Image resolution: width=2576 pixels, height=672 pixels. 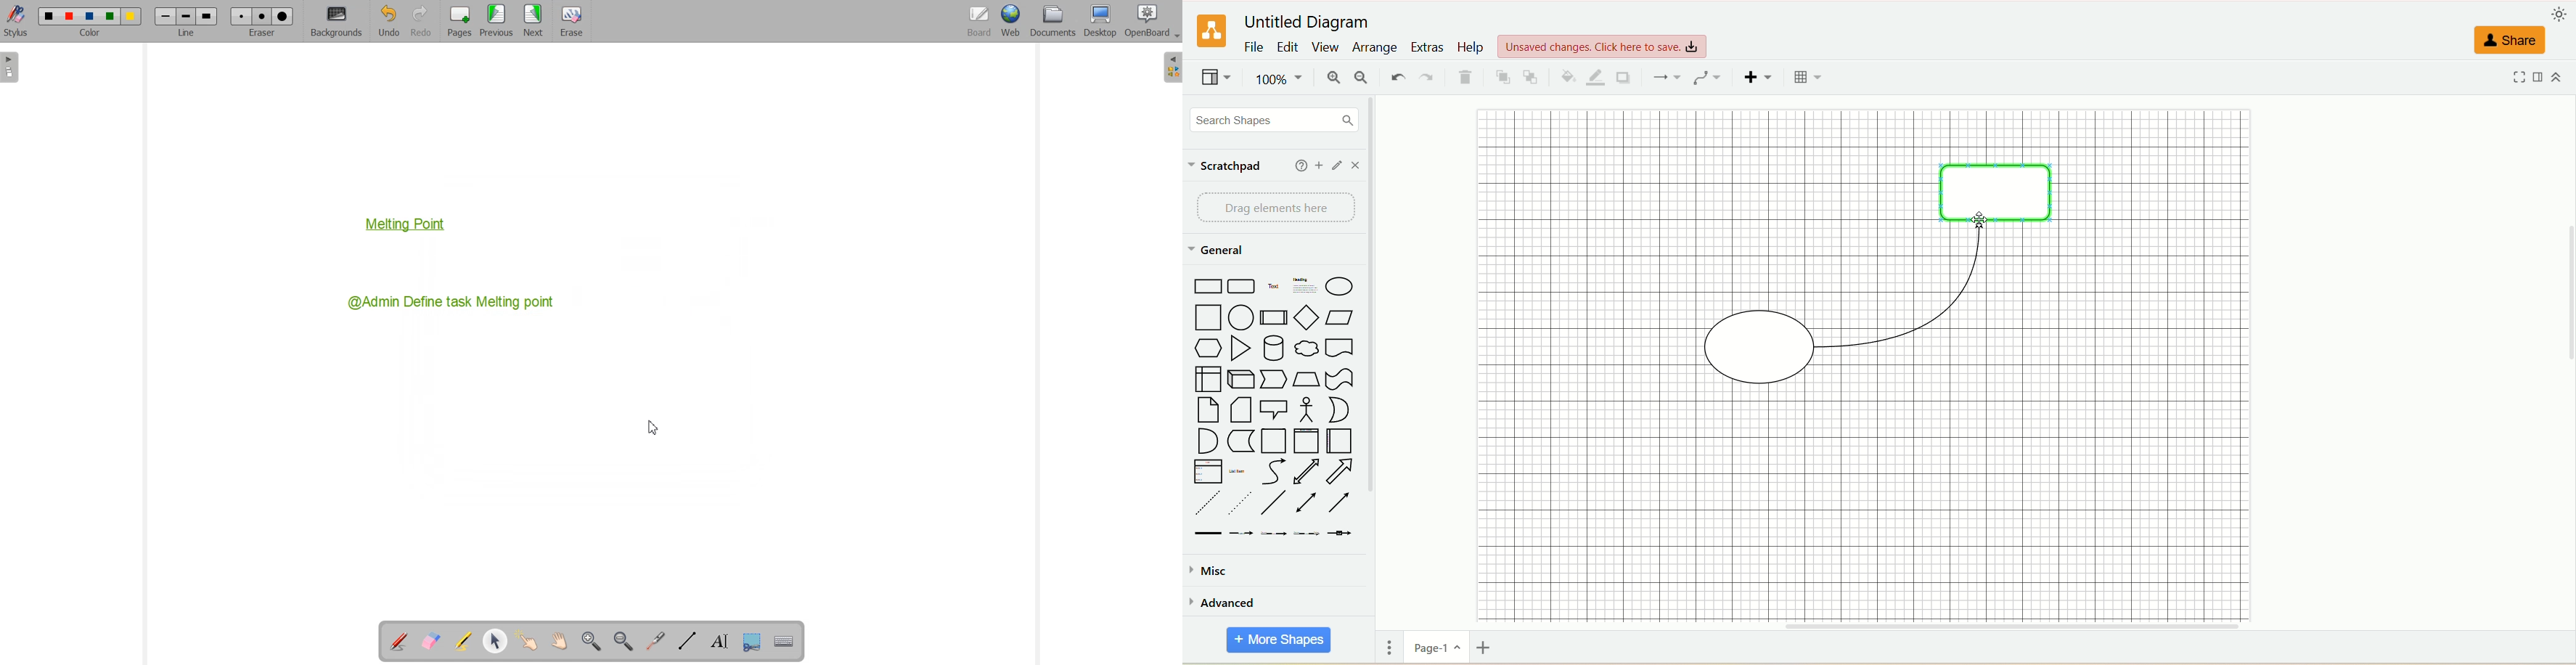 I want to click on vertical scroll bar, so click(x=1377, y=358).